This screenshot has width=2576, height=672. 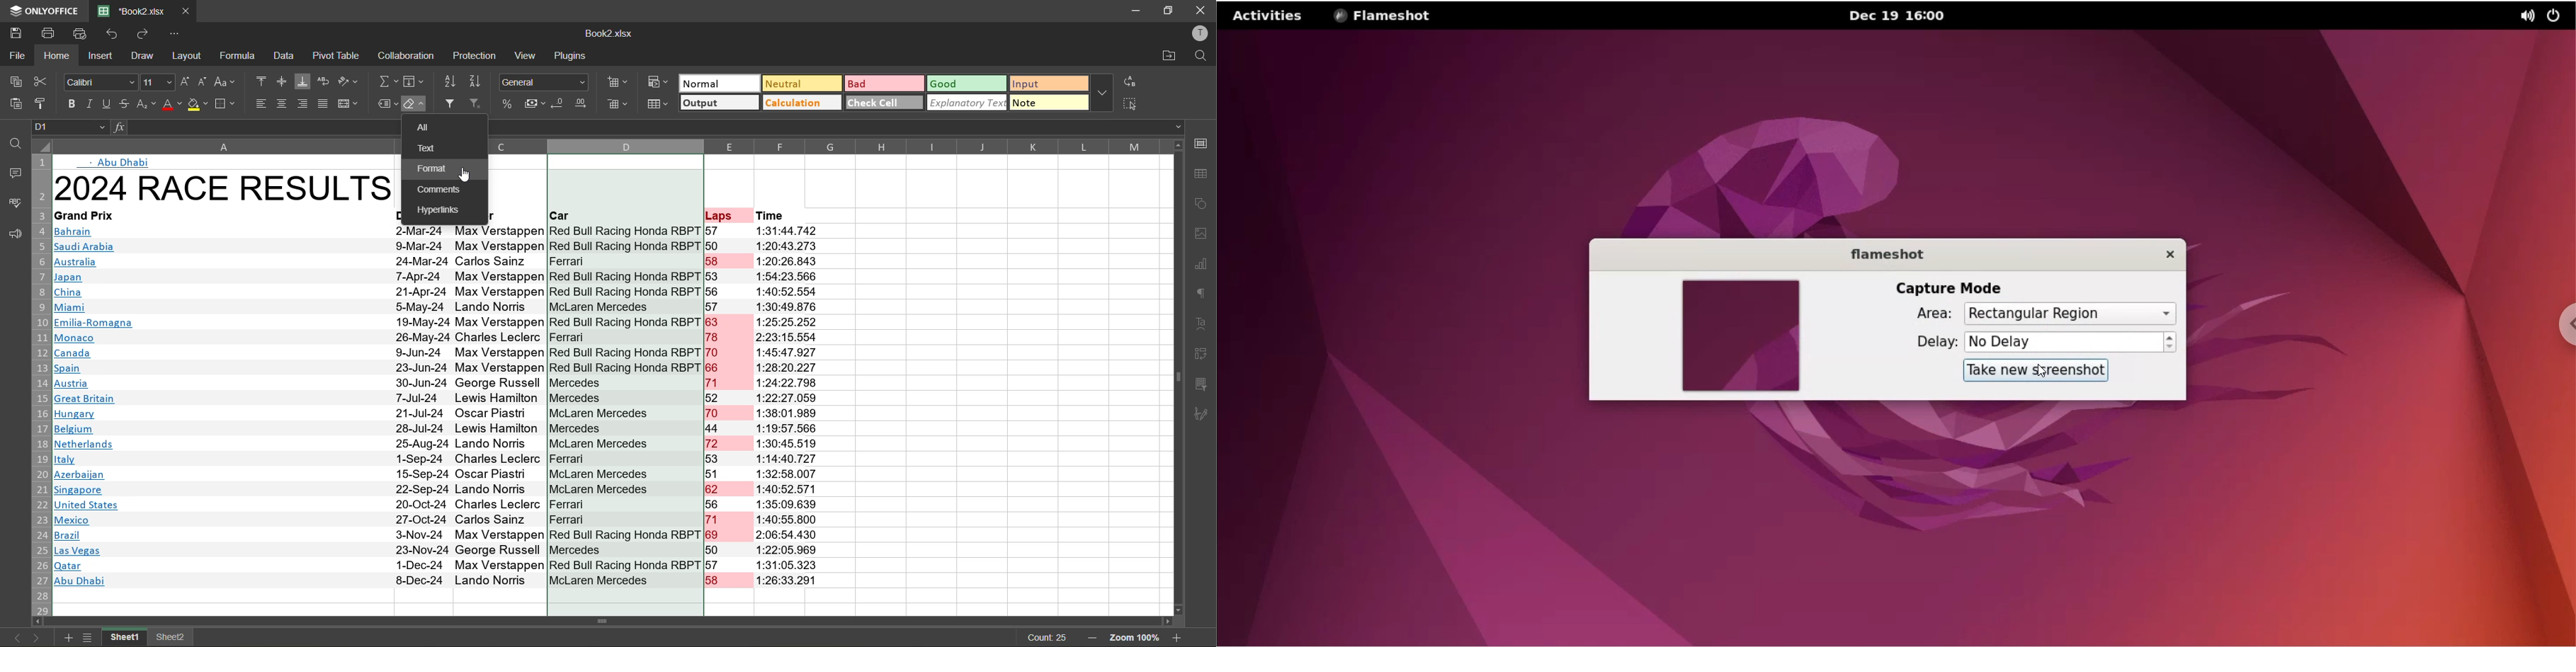 What do you see at coordinates (1202, 34) in the screenshot?
I see `profile` at bounding box center [1202, 34].